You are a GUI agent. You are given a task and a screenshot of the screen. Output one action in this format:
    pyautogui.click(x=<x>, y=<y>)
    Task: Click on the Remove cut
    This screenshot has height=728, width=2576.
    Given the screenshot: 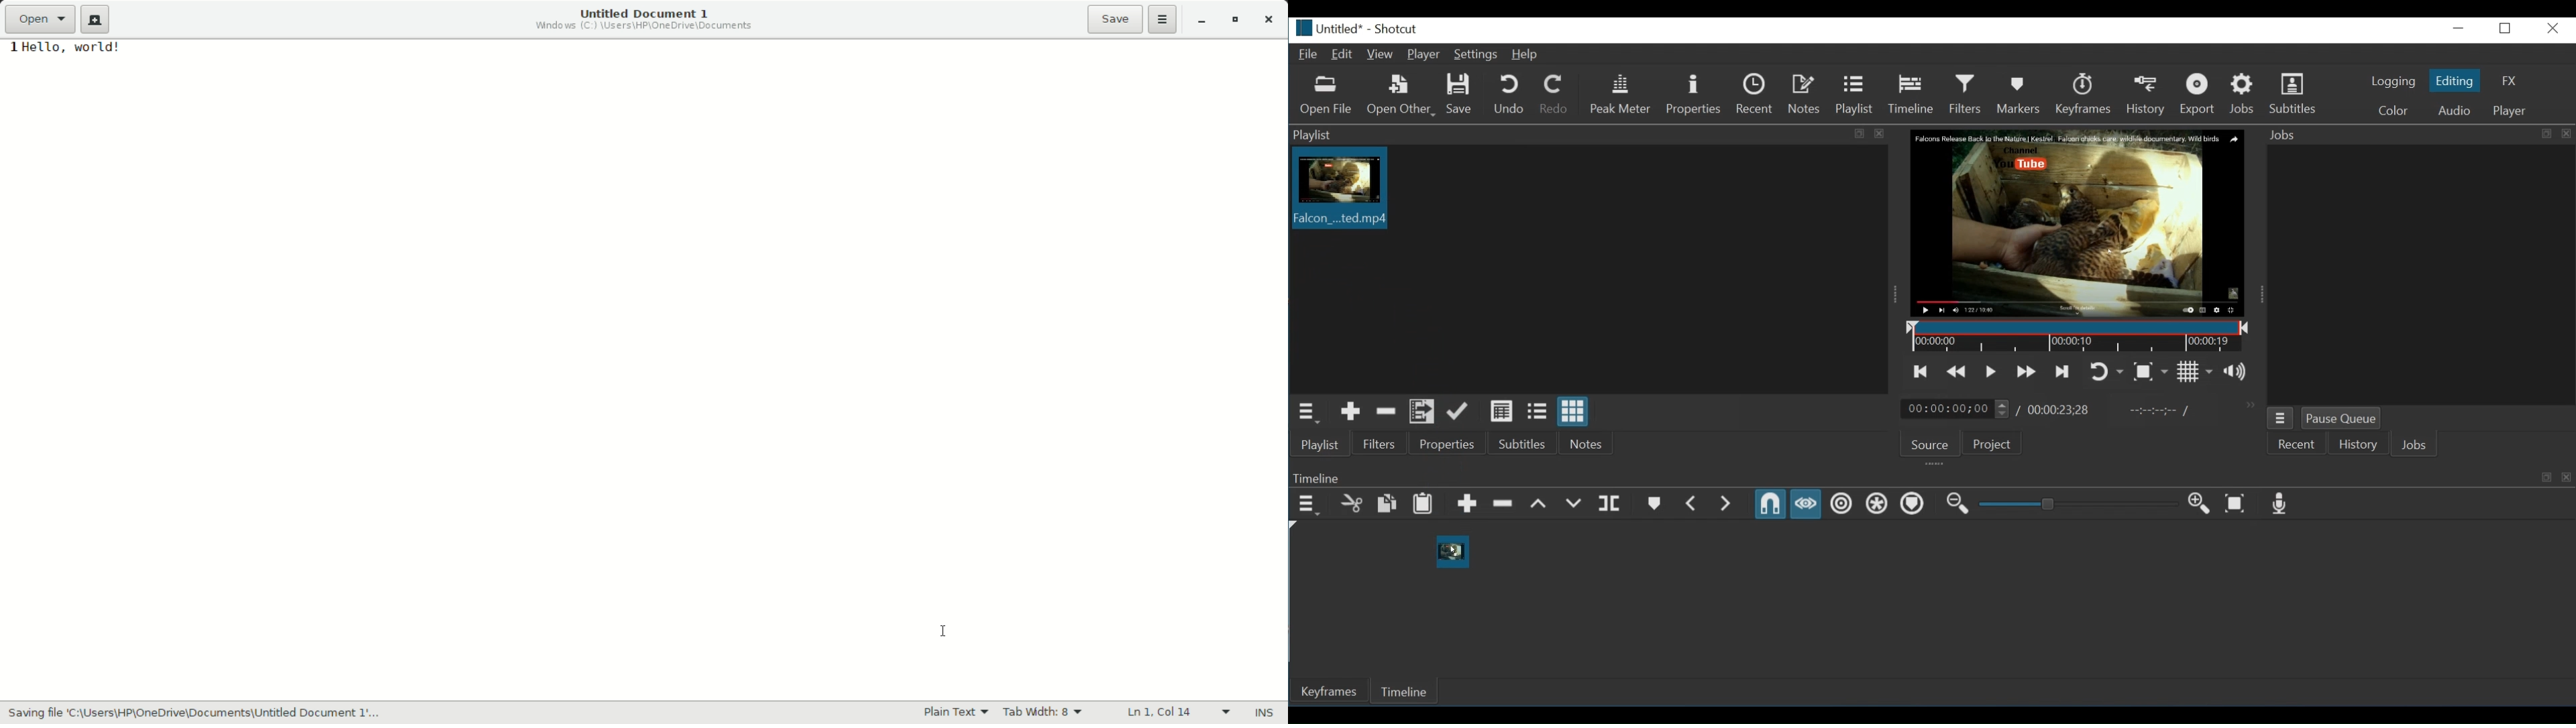 What is the action you would take?
    pyautogui.click(x=1387, y=412)
    